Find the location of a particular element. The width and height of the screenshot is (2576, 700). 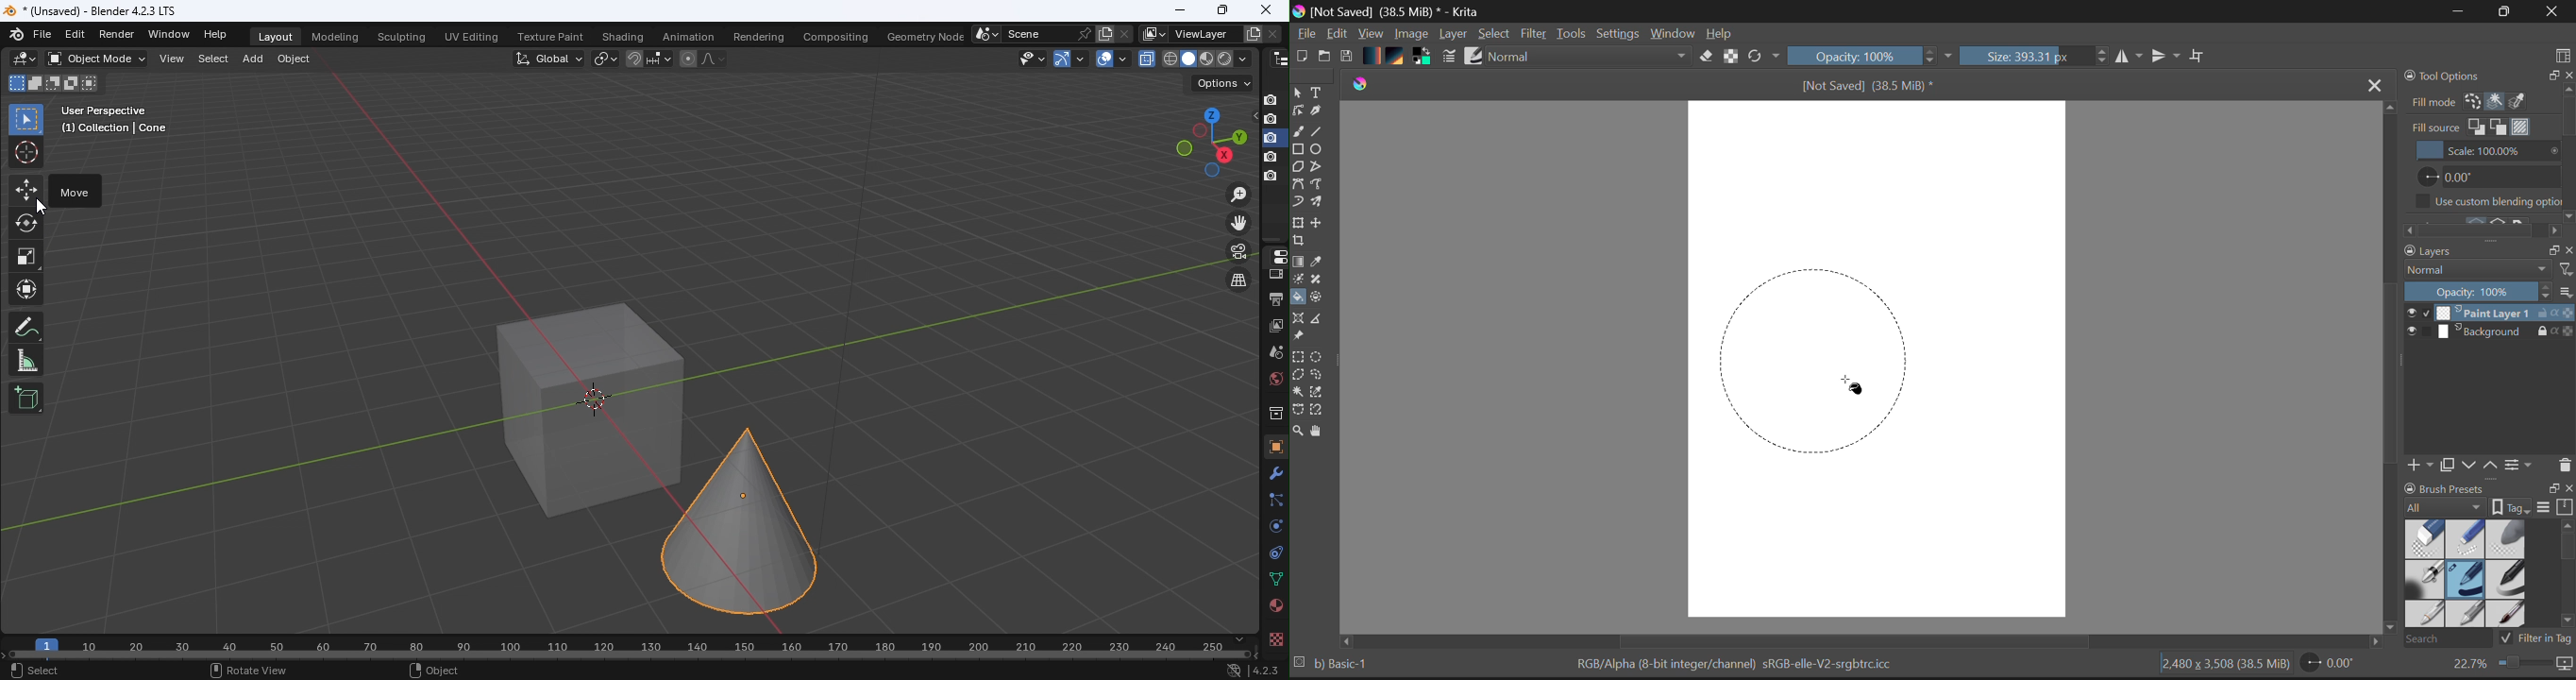

Rectangle is located at coordinates (1300, 152).